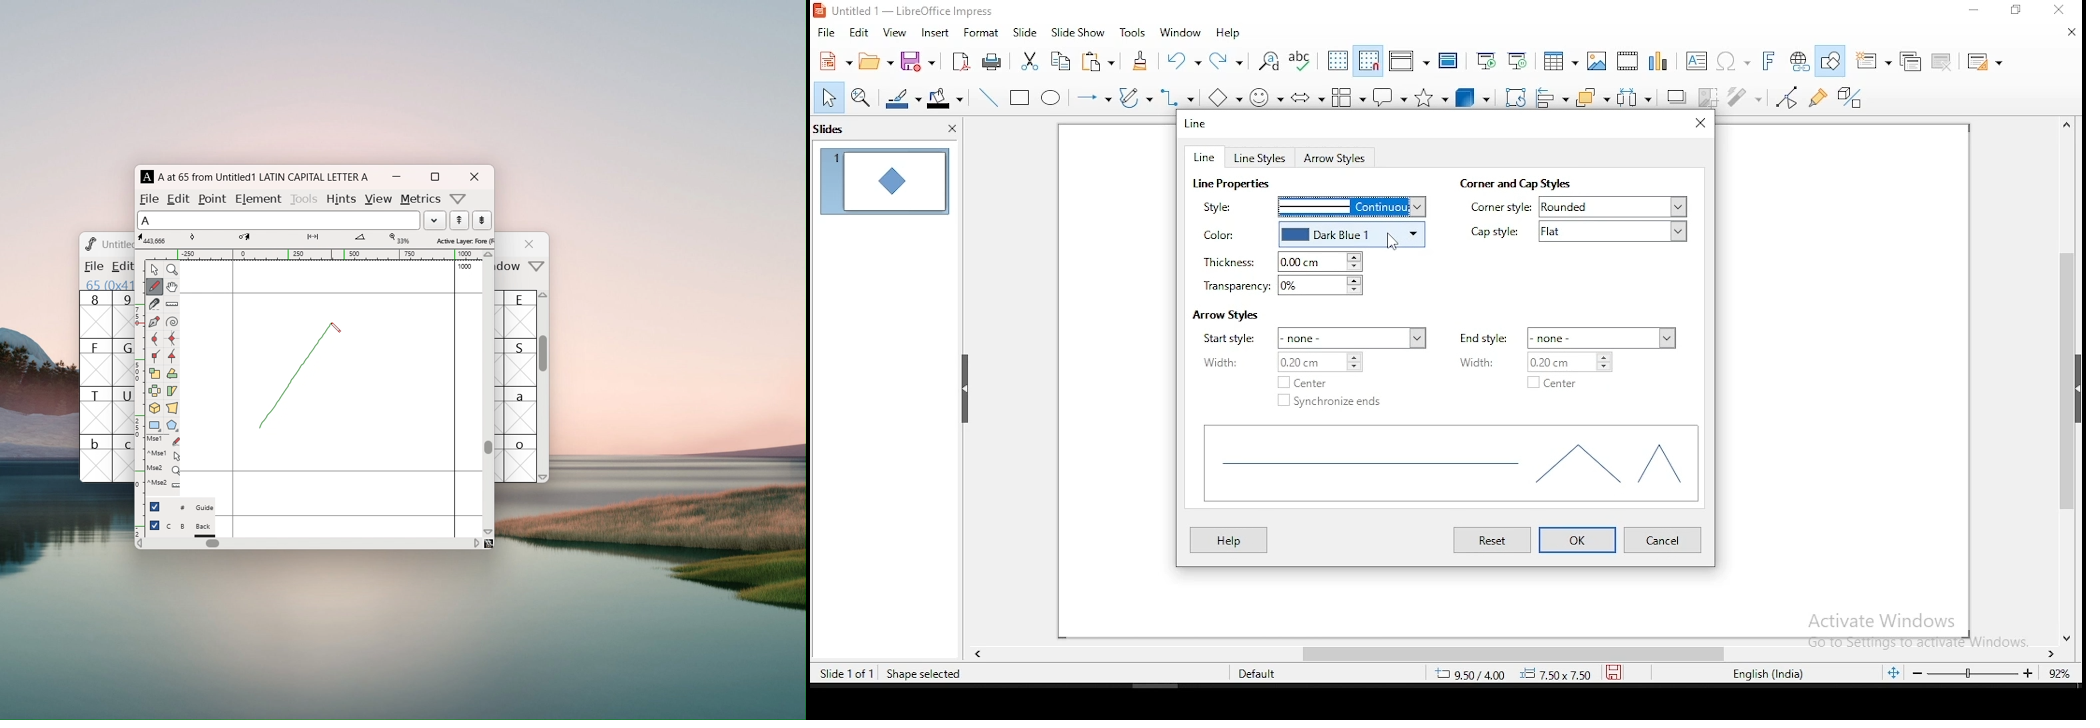 This screenshot has height=728, width=2100. Describe the element at coordinates (399, 239) in the screenshot. I see `level of maginification` at that location.